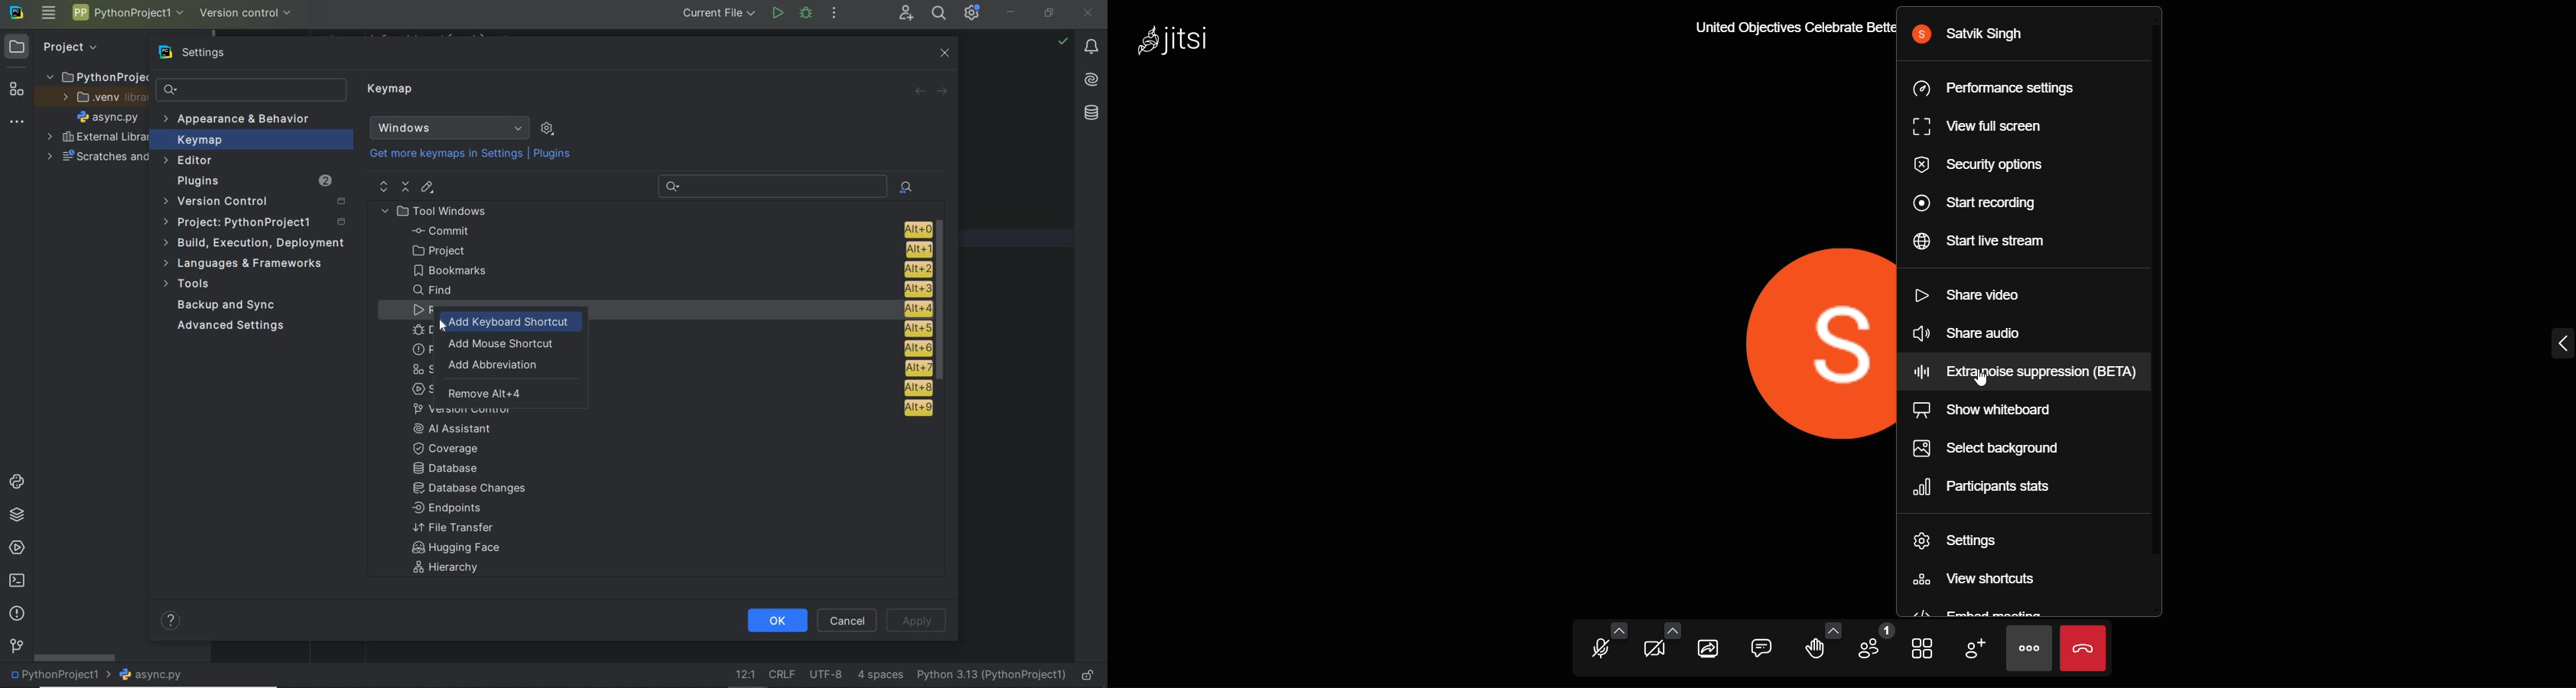 The height and width of the screenshot is (700, 2576). Describe the element at coordinates (1762, 649) in the screenshot. I see `chat` at that location.